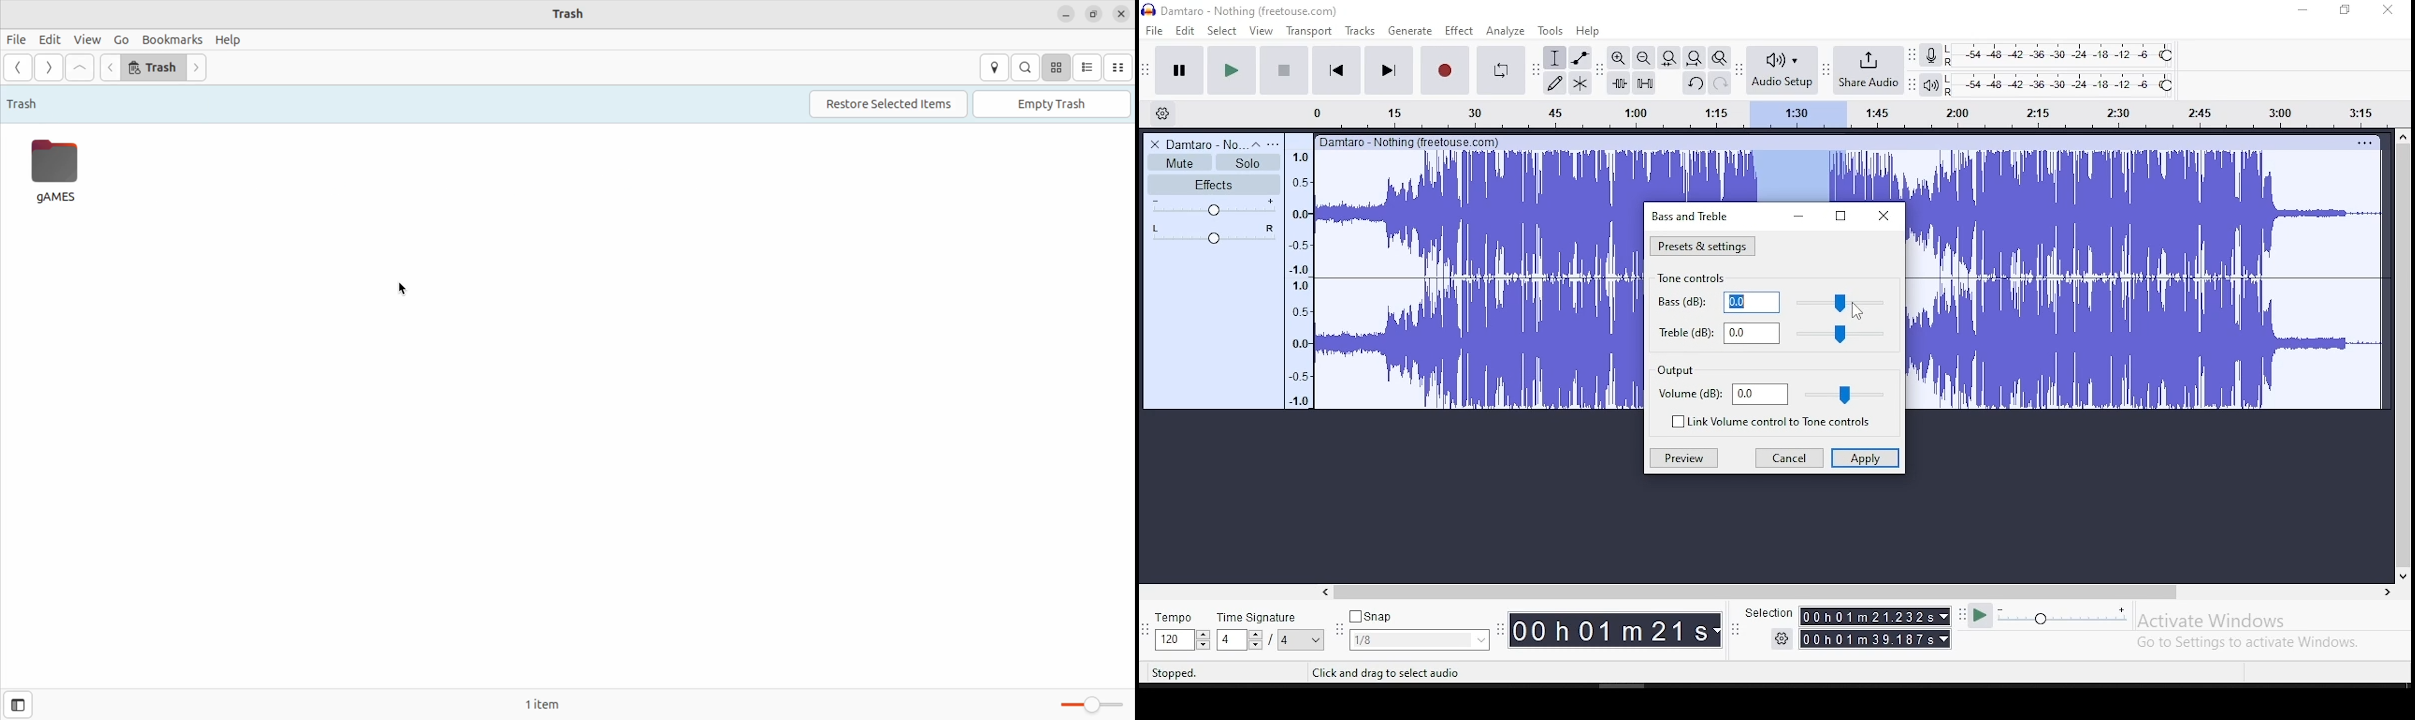  Describe the element at coordinates (2345, 10) in the screenshot. I see `Maximize` at that location.